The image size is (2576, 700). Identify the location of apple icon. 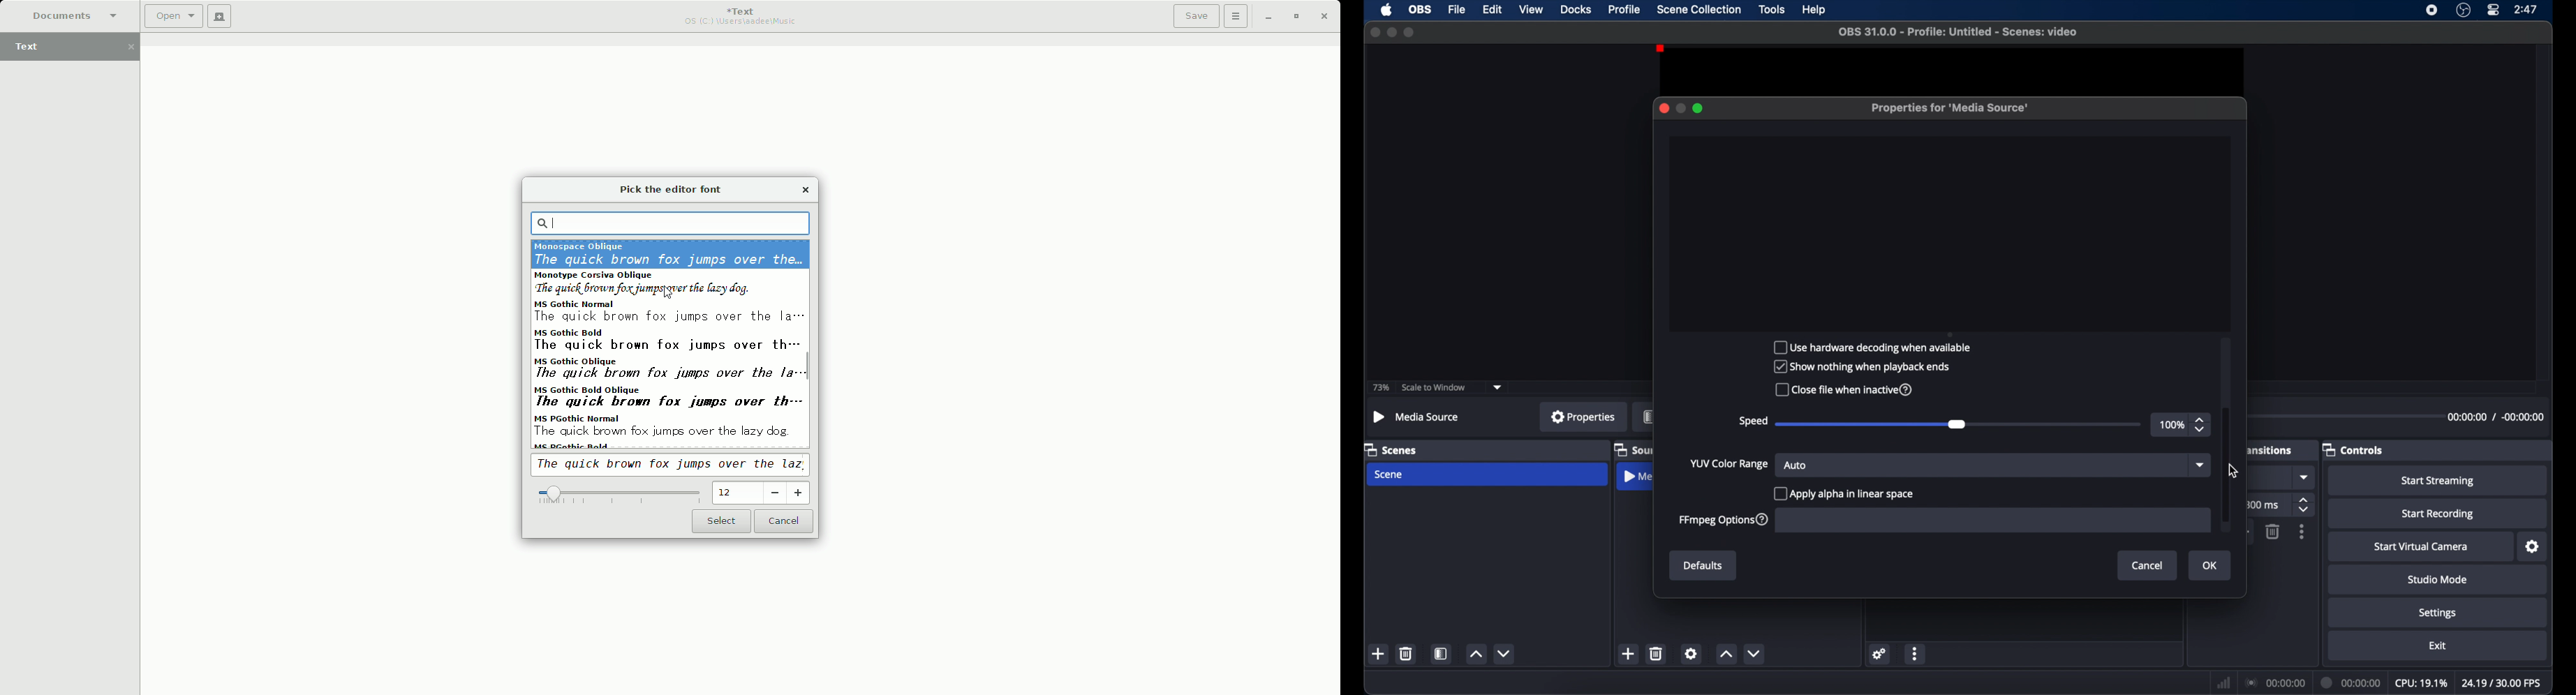
(1387, 10).